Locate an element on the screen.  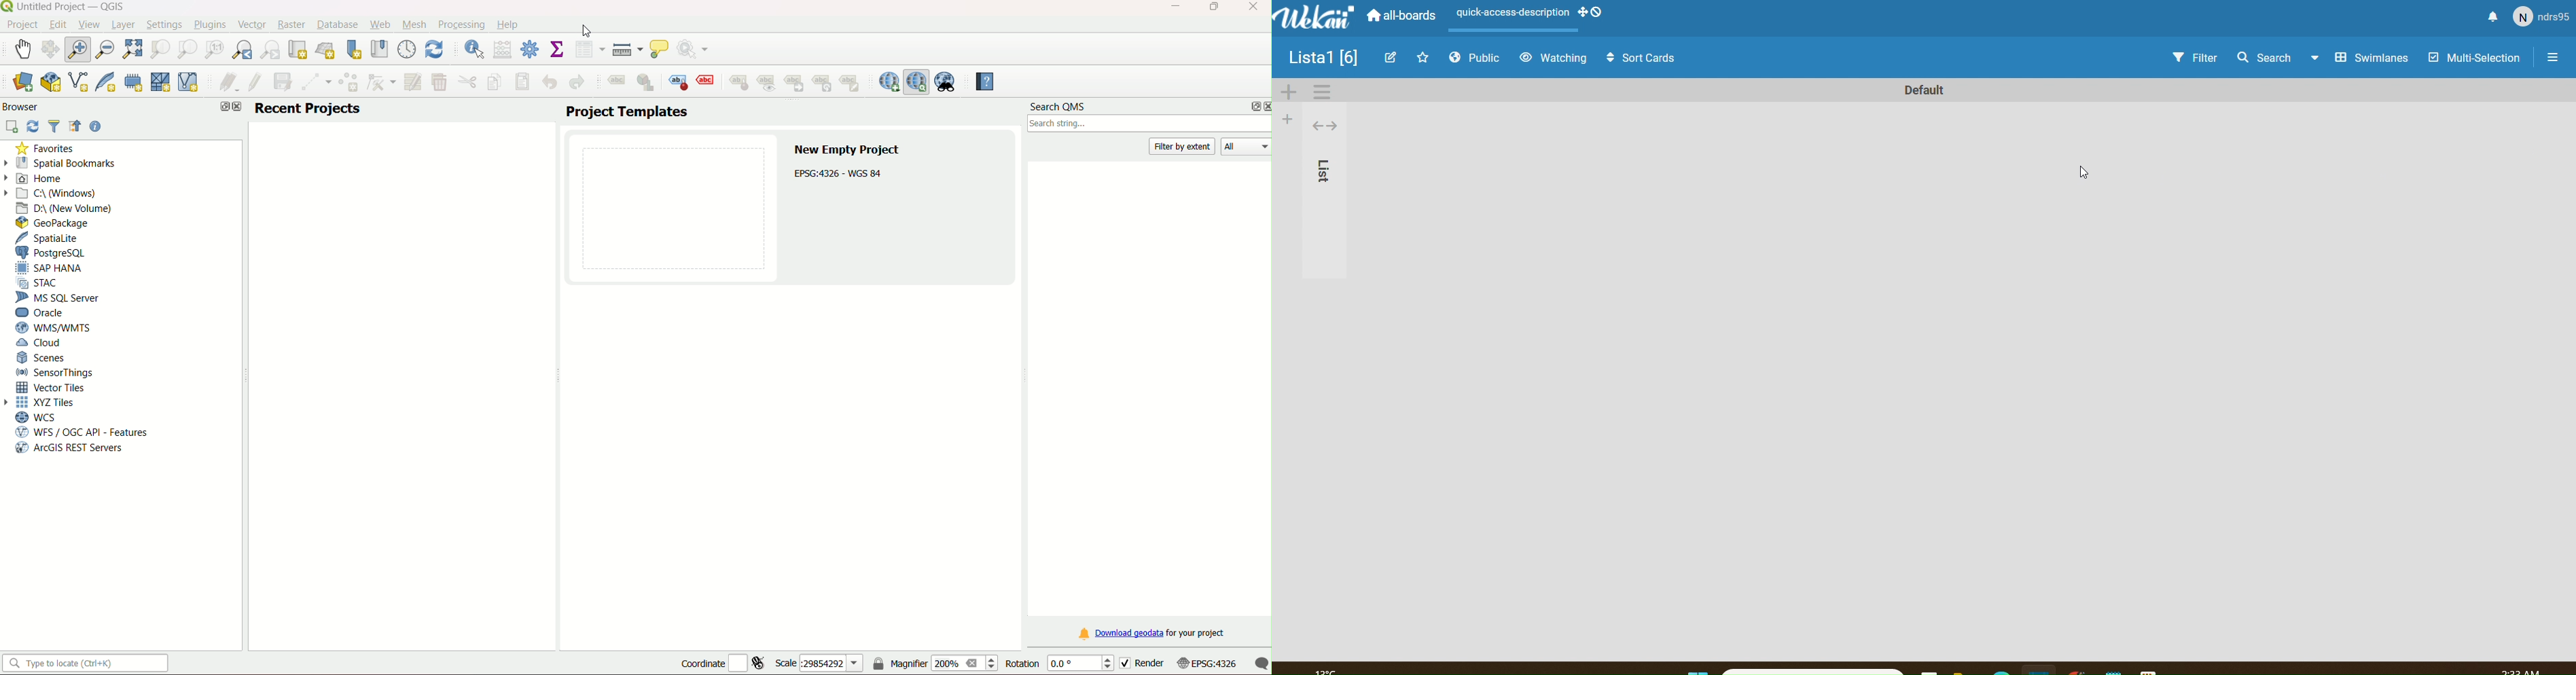
meta search is located at coordinates (946, 82).